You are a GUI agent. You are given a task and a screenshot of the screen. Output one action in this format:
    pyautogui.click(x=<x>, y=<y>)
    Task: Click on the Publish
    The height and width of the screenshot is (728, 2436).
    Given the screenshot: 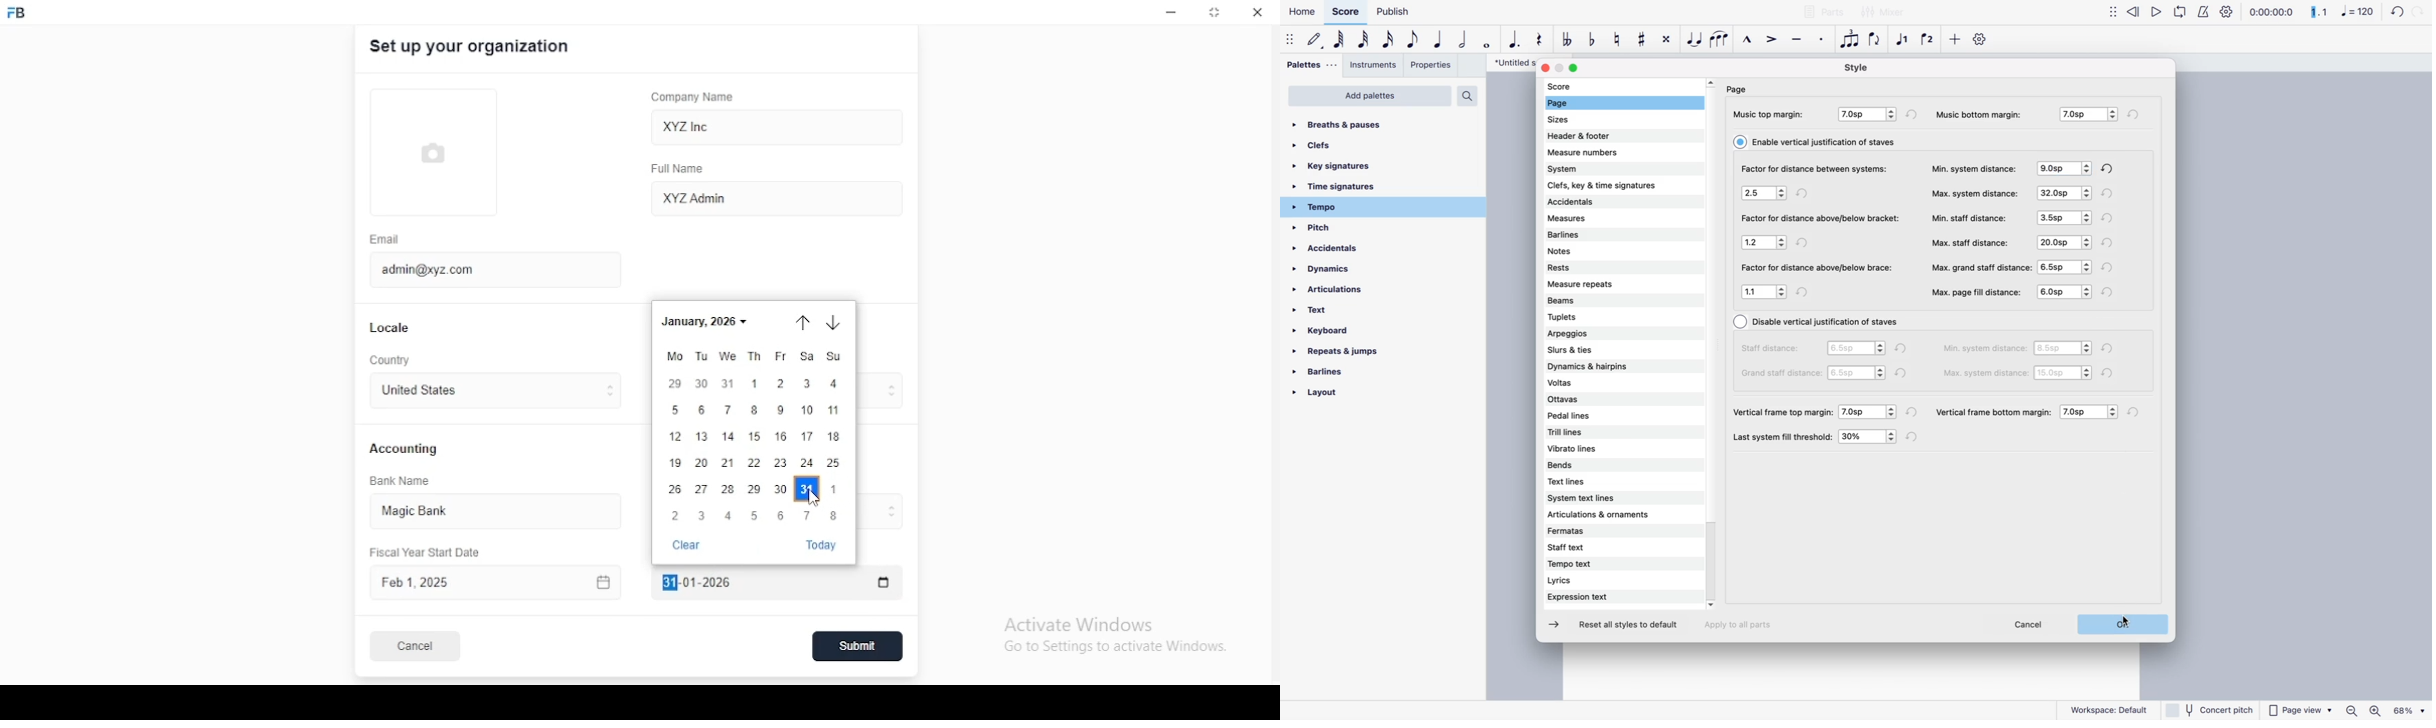 What is the action you would take?
    pyautogui.click(x=1392, y=12)
    